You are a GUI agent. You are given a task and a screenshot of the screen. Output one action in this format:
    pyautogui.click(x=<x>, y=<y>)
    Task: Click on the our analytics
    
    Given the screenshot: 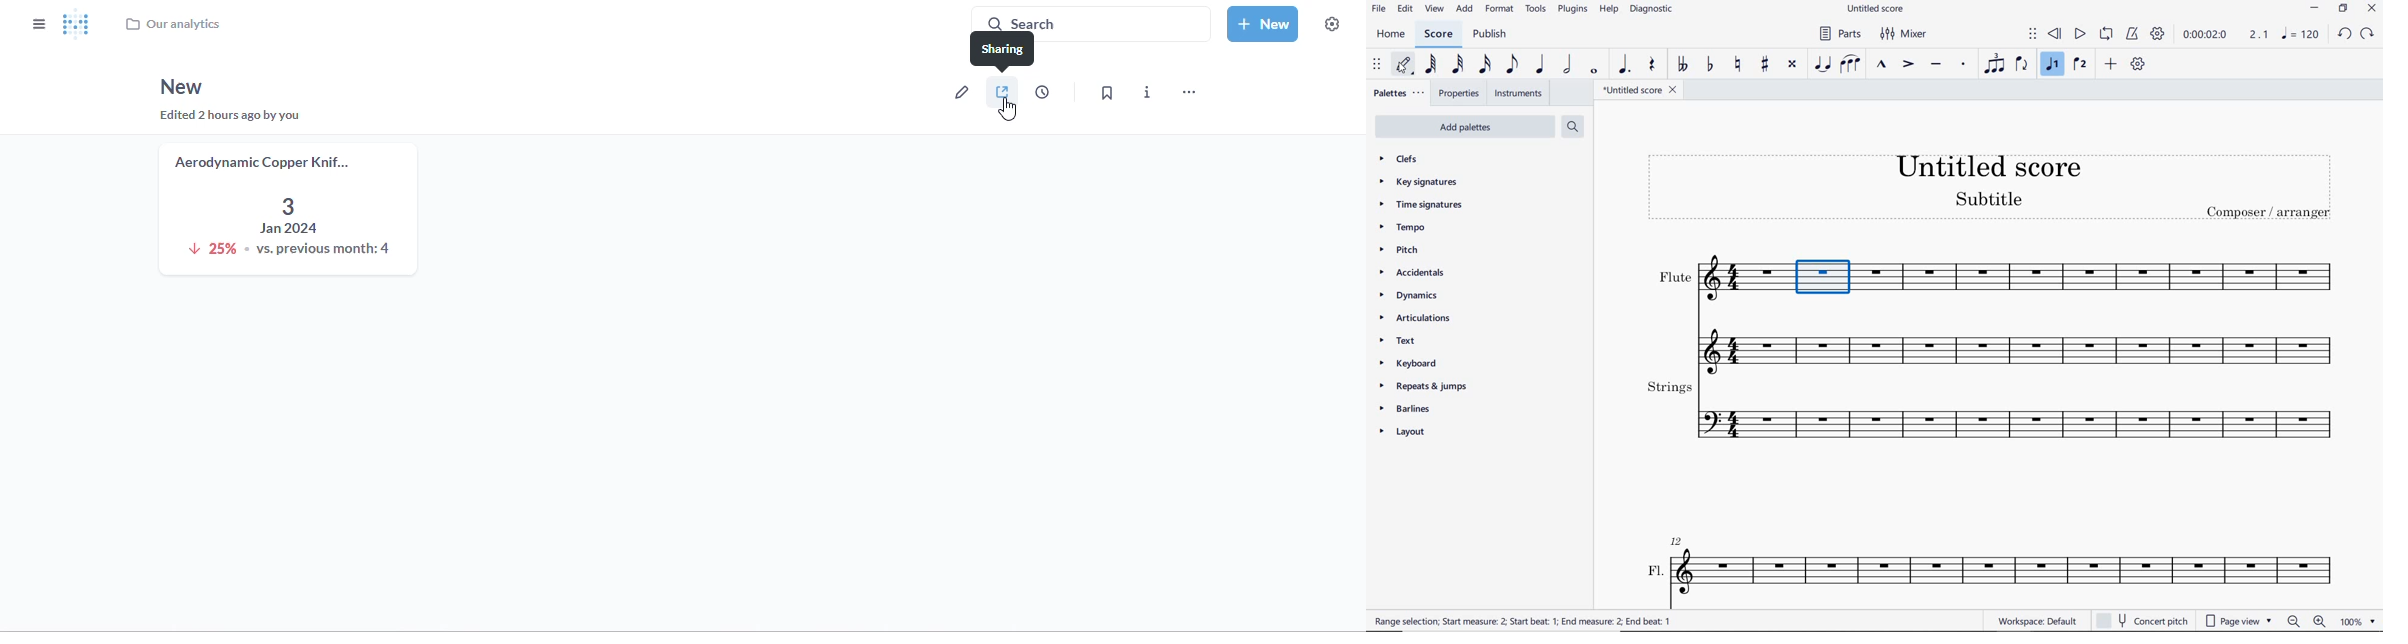 What is the action you would take?
    pyautogui.click(x=172, y=24)
    